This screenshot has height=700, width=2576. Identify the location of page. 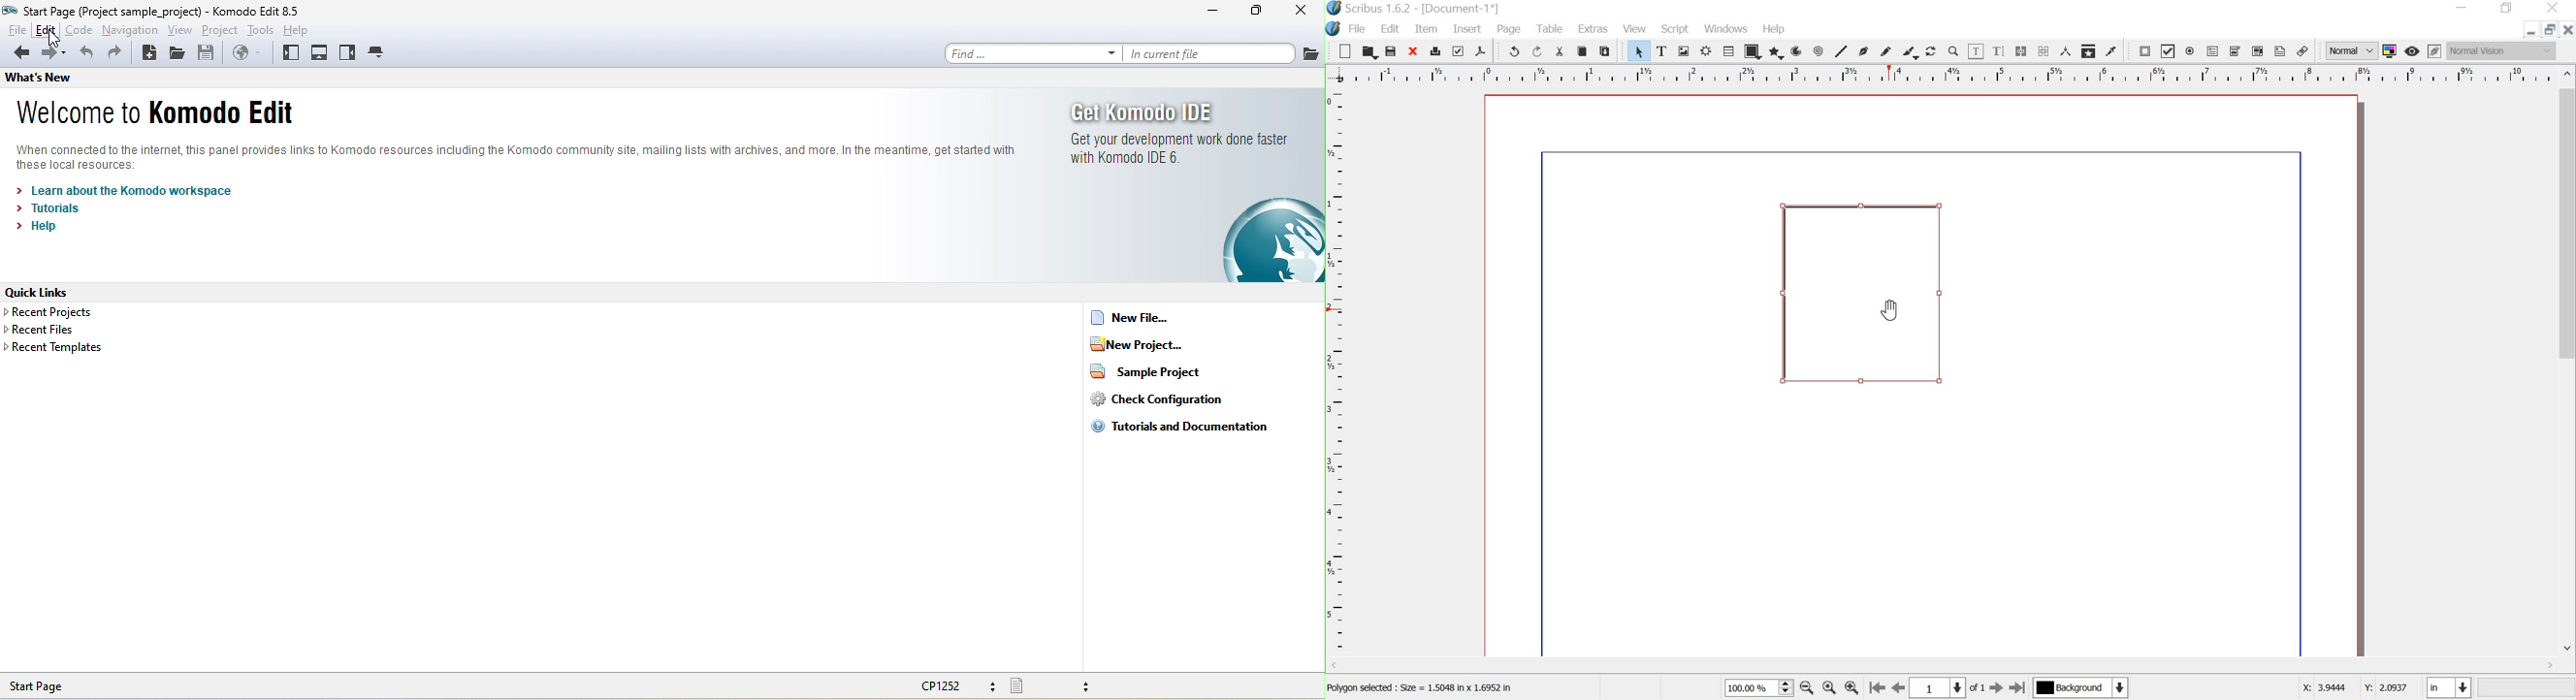
(1509, 29).